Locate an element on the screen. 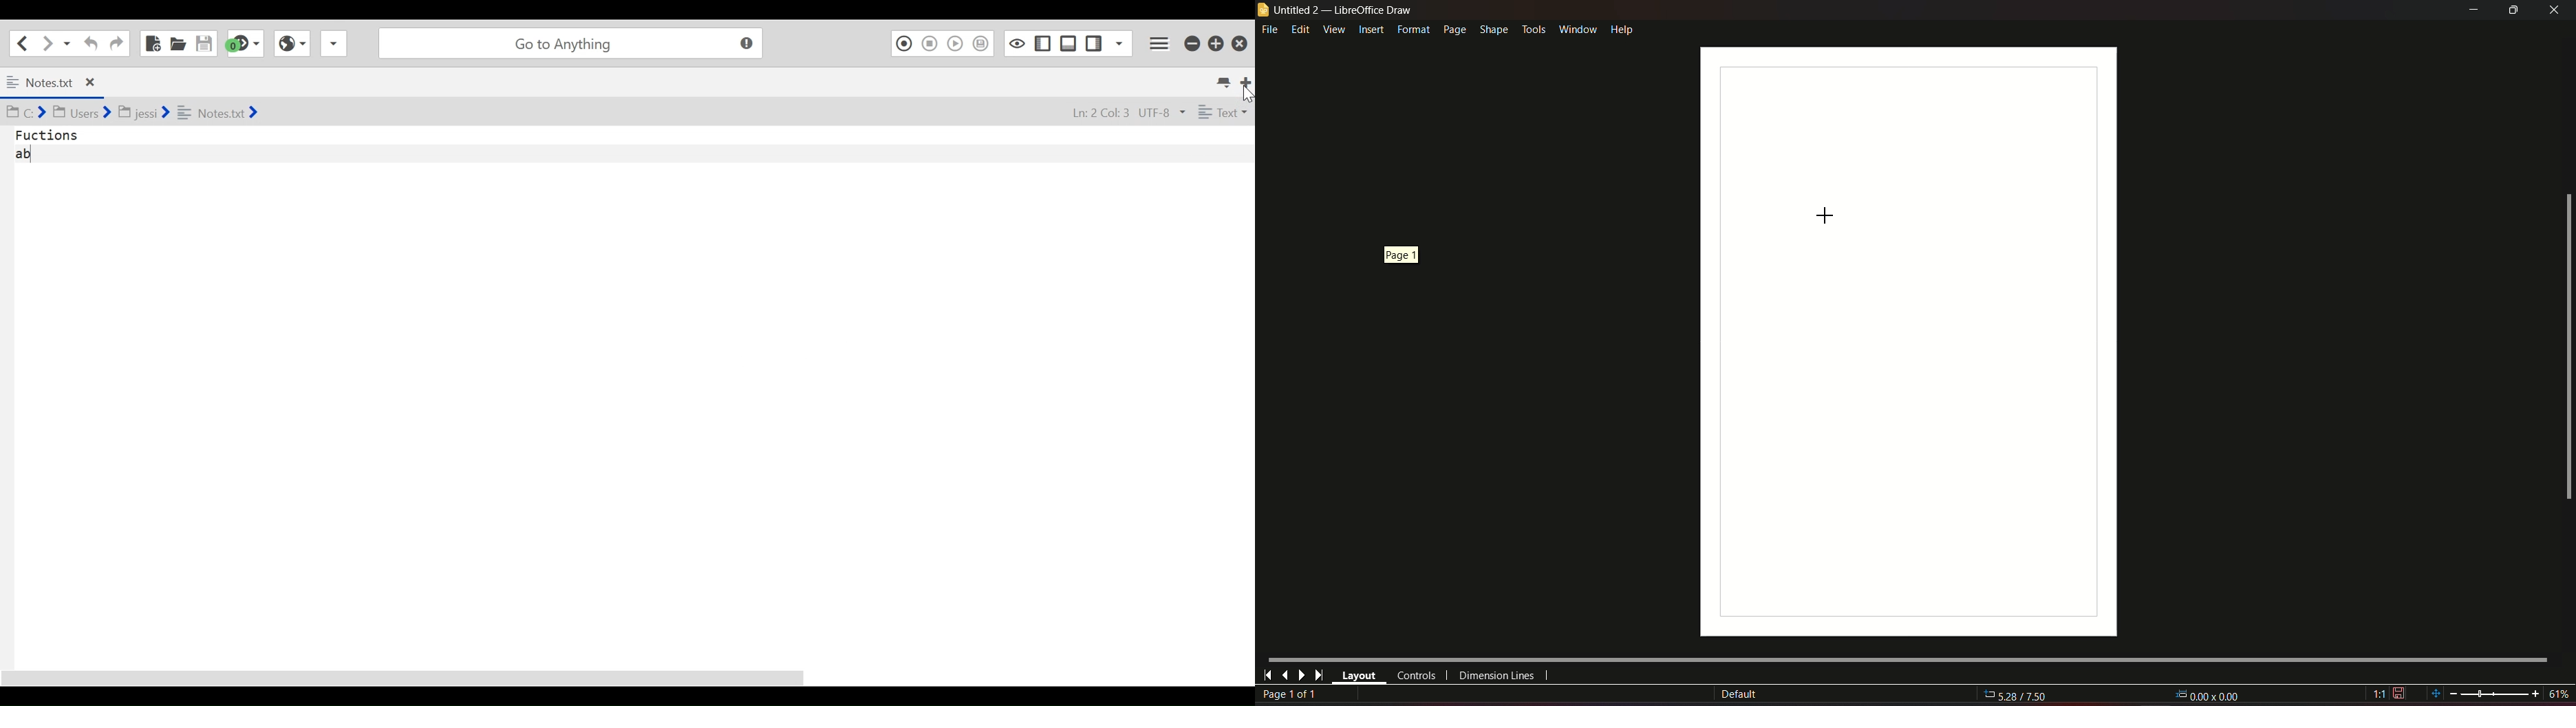  1:1 is located at coordinates (2389, 694).